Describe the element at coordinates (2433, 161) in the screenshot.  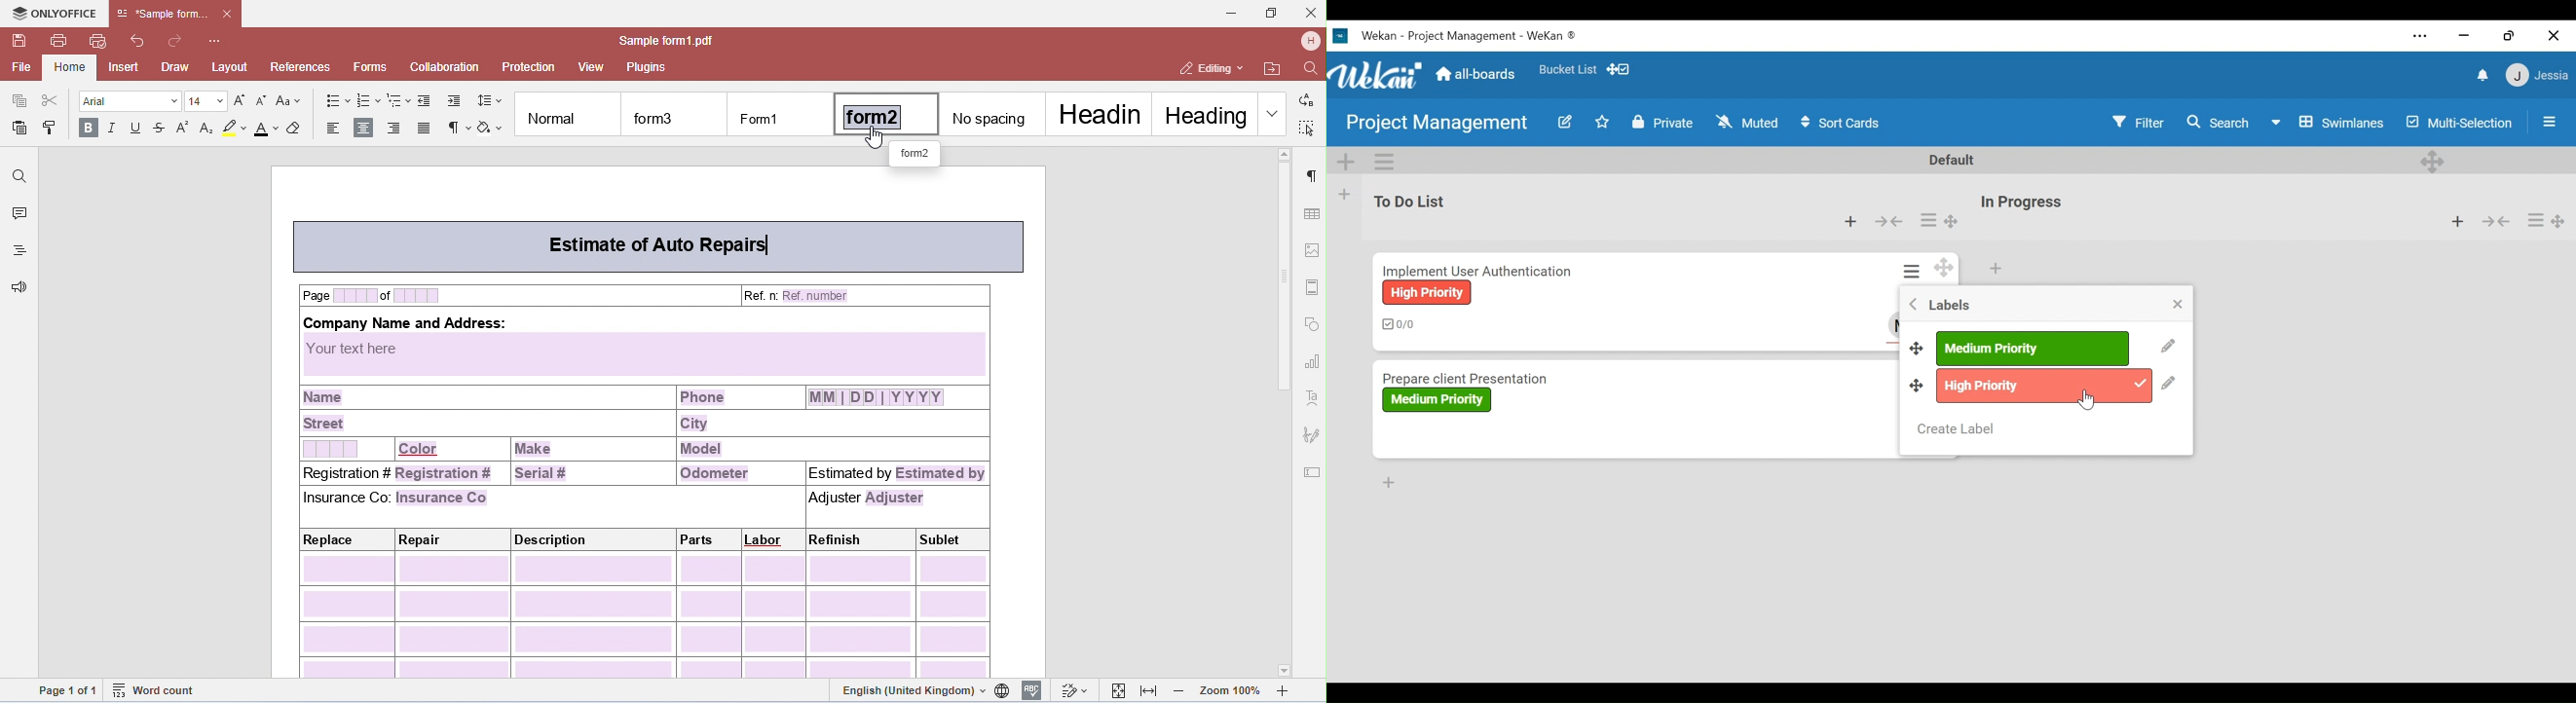
I see `Desktop drag handles` at that location.